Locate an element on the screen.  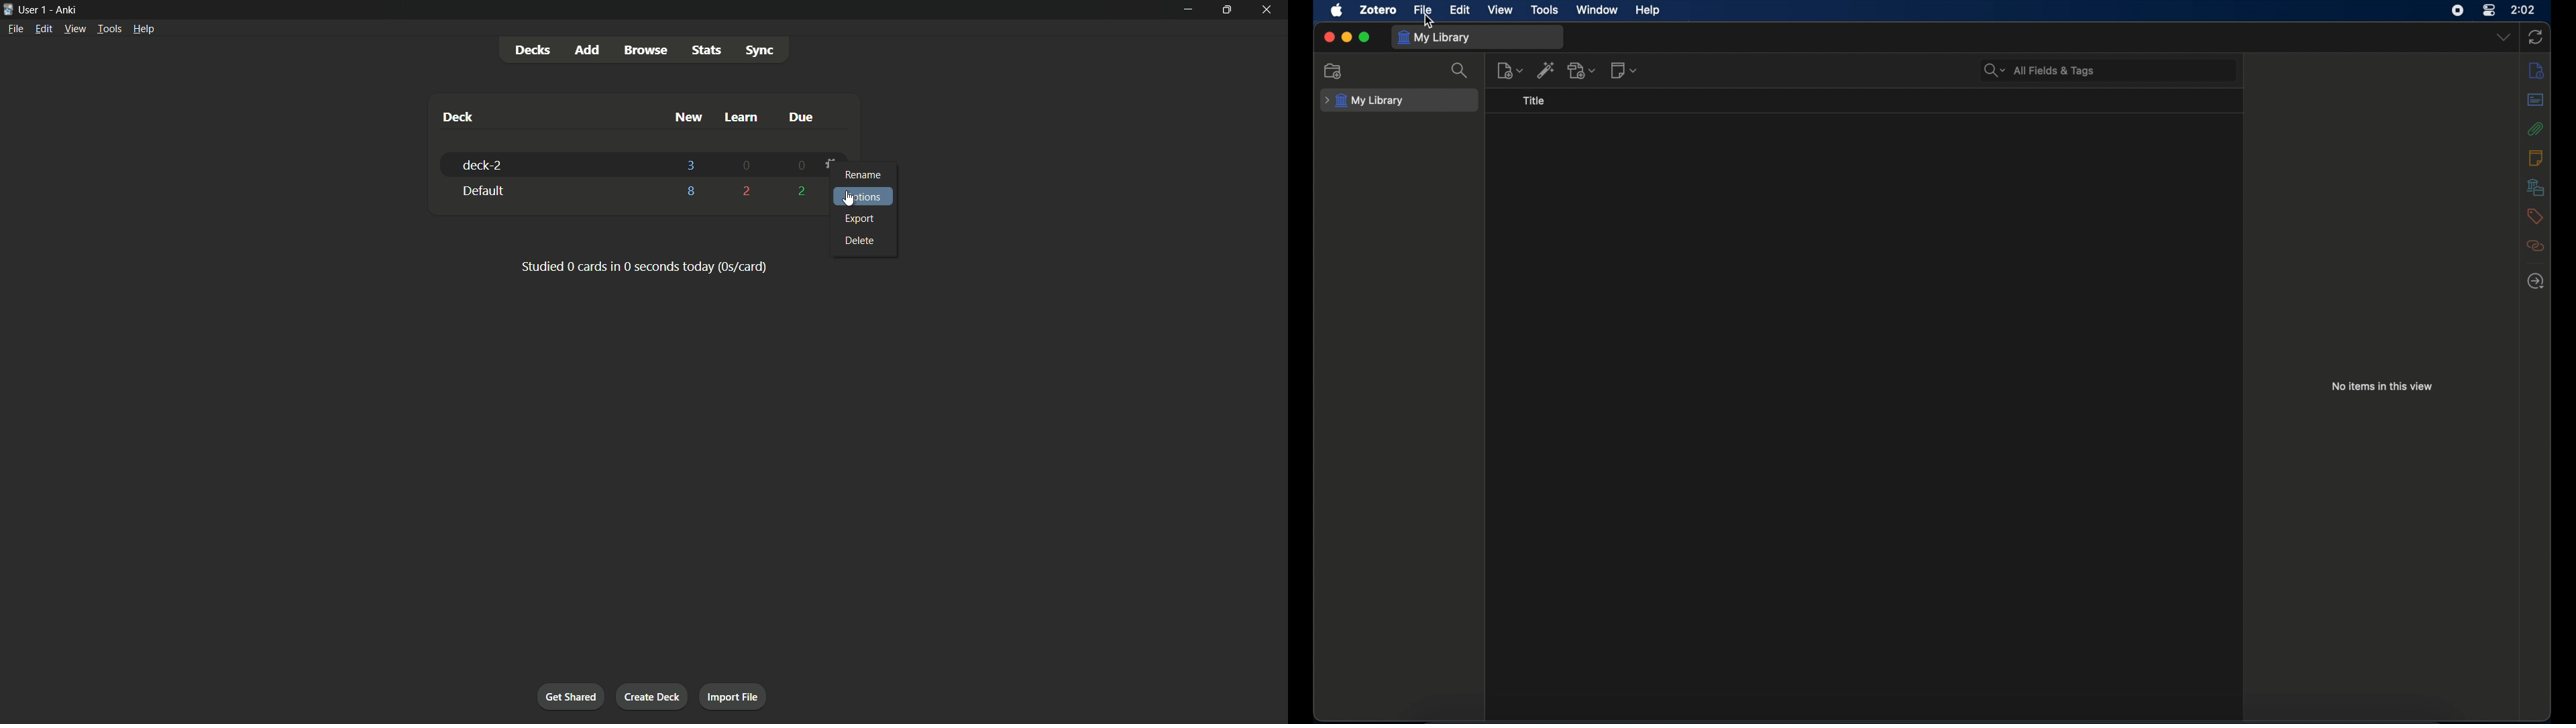
8 is located at coordinates (691, 194).